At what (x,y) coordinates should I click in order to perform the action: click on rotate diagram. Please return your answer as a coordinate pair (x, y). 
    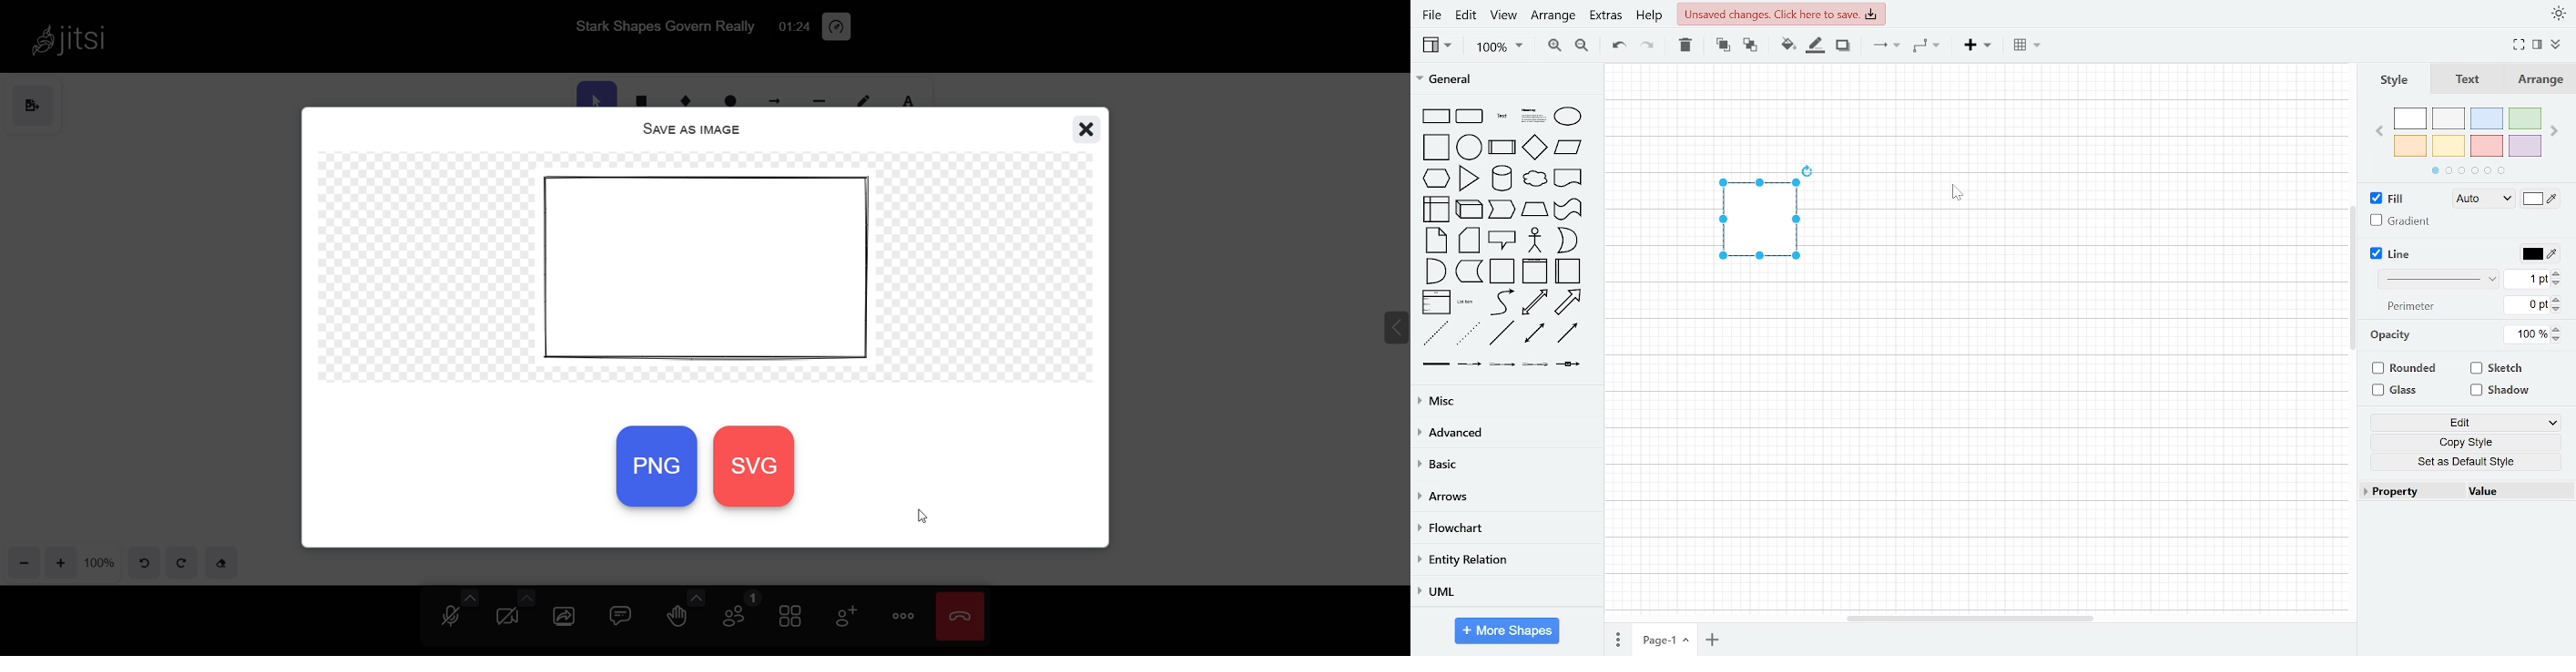
    Looking at the image, I should click on (1808, 170).